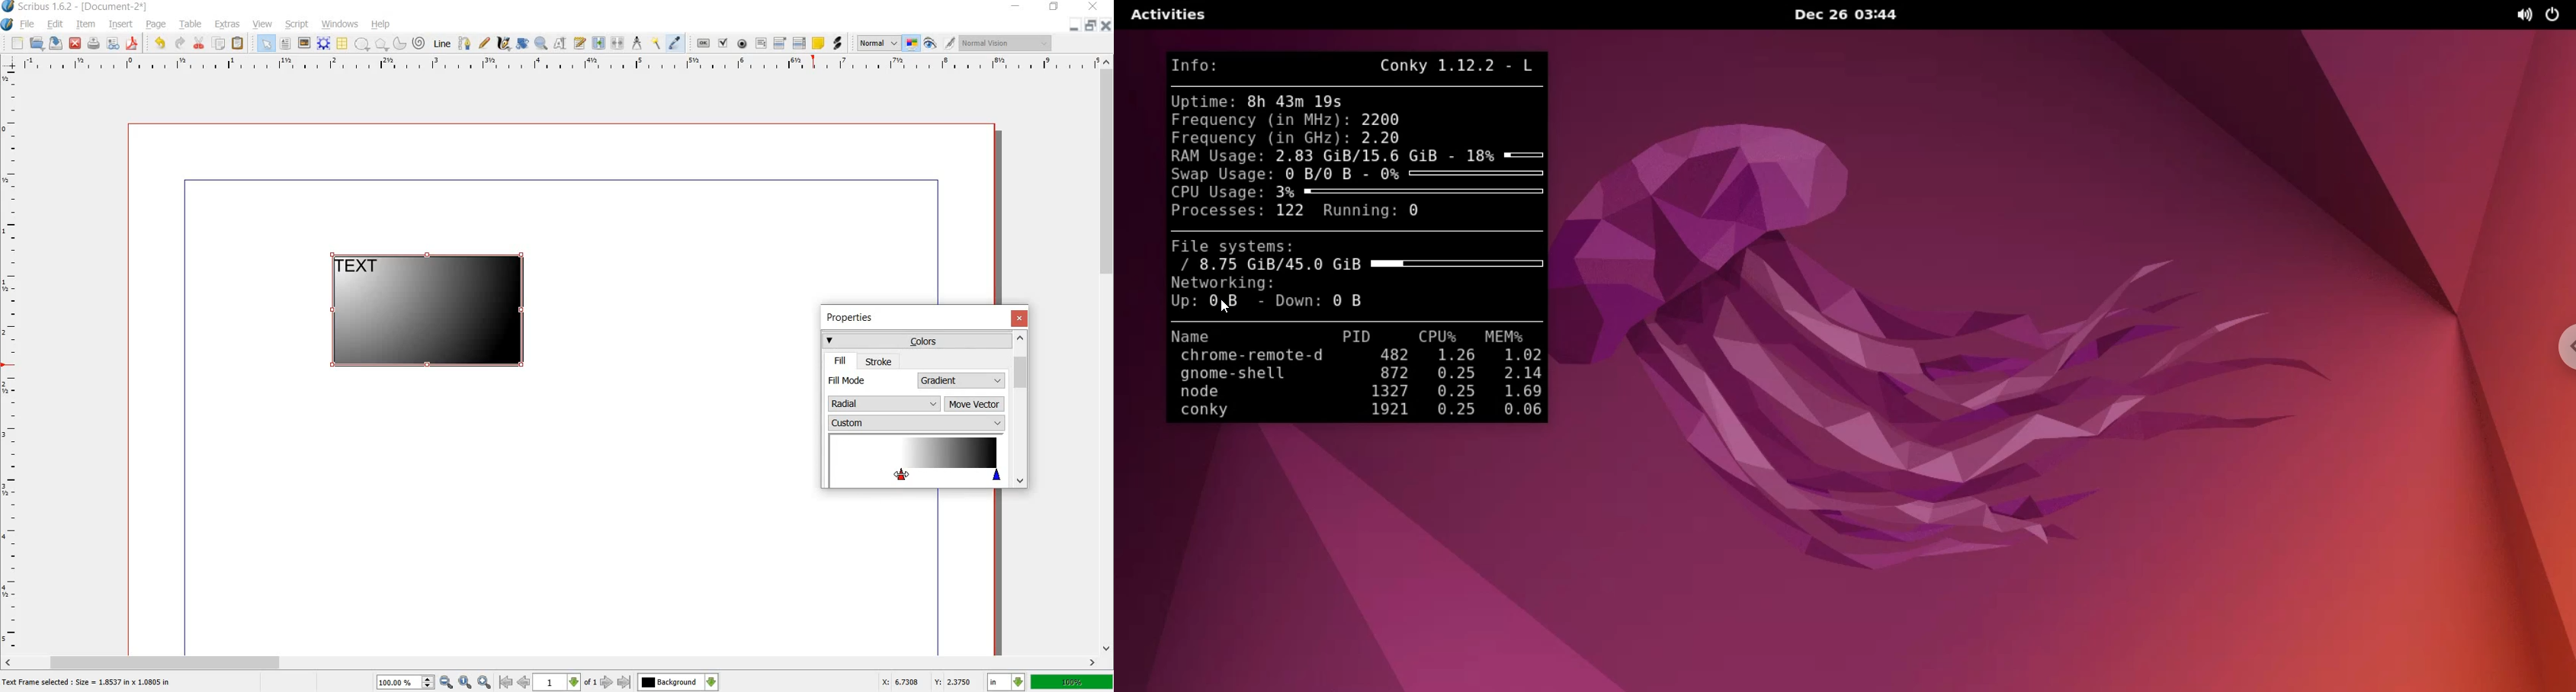 The image size is (2576, 700). I want to click on arc, so click(398, 42).